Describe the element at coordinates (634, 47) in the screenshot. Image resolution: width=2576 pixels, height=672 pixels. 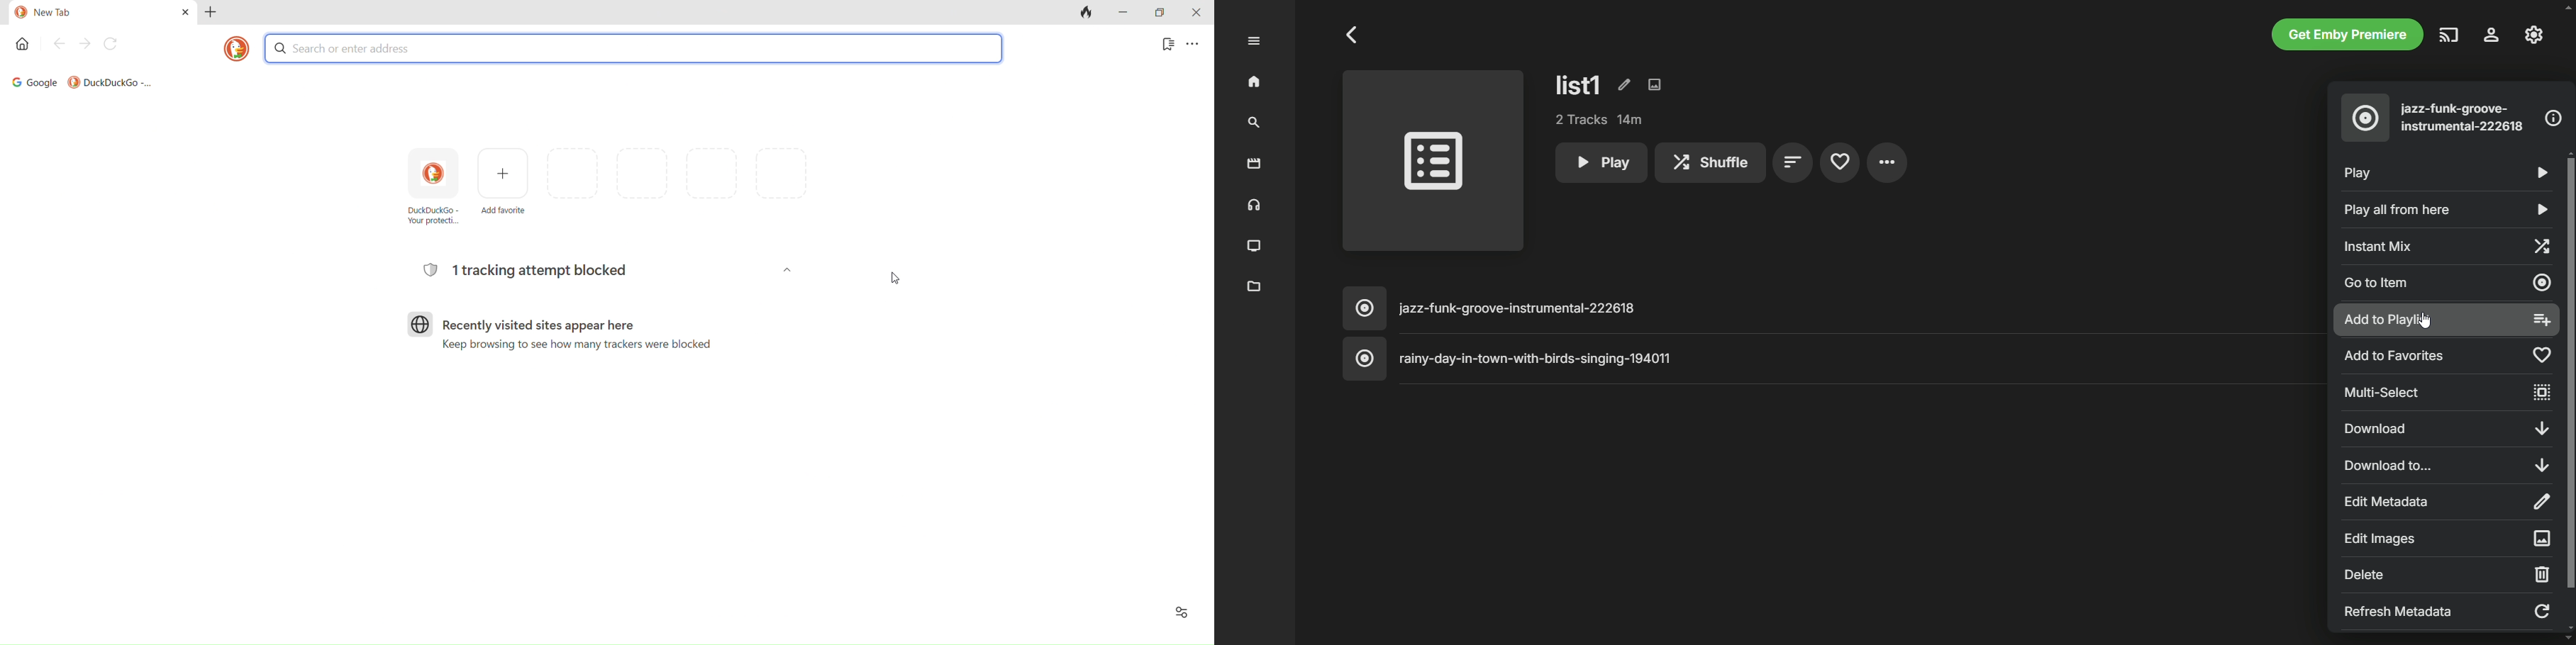
I see `search bar` at that location.